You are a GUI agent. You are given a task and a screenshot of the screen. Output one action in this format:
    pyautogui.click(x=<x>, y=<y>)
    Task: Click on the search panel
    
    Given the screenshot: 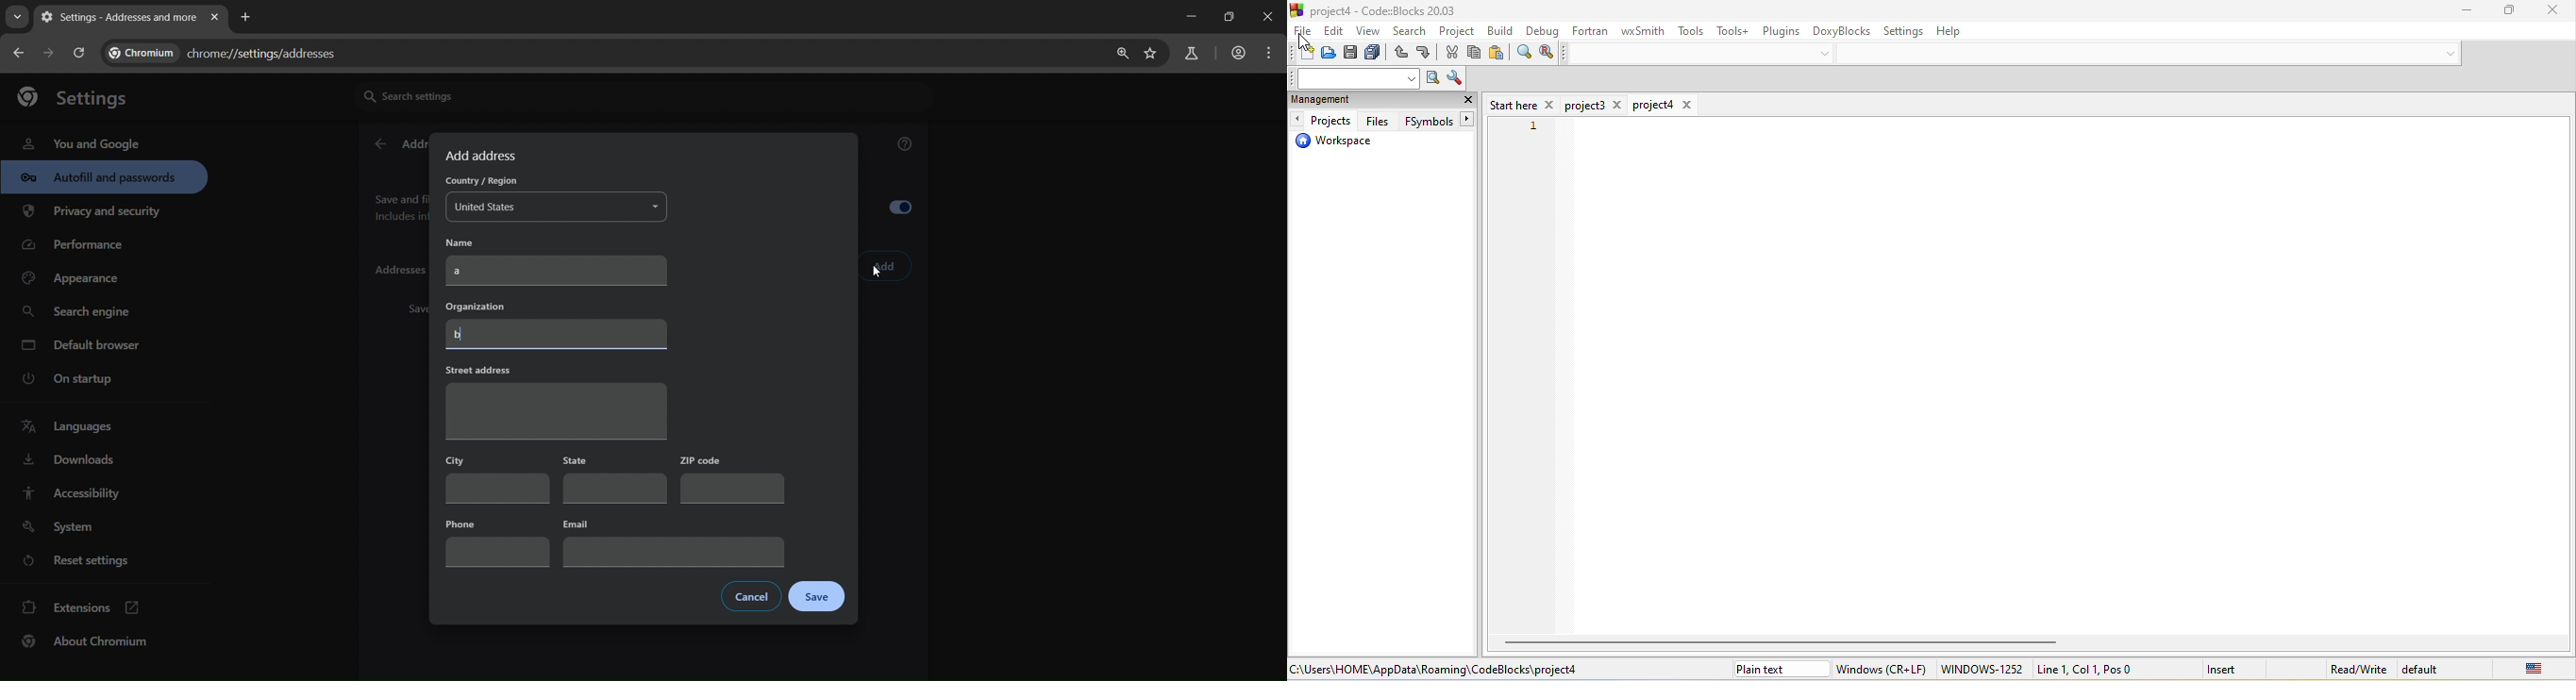 What is the action you would take?
    pyautogui.click(x=1190, y=54)
    